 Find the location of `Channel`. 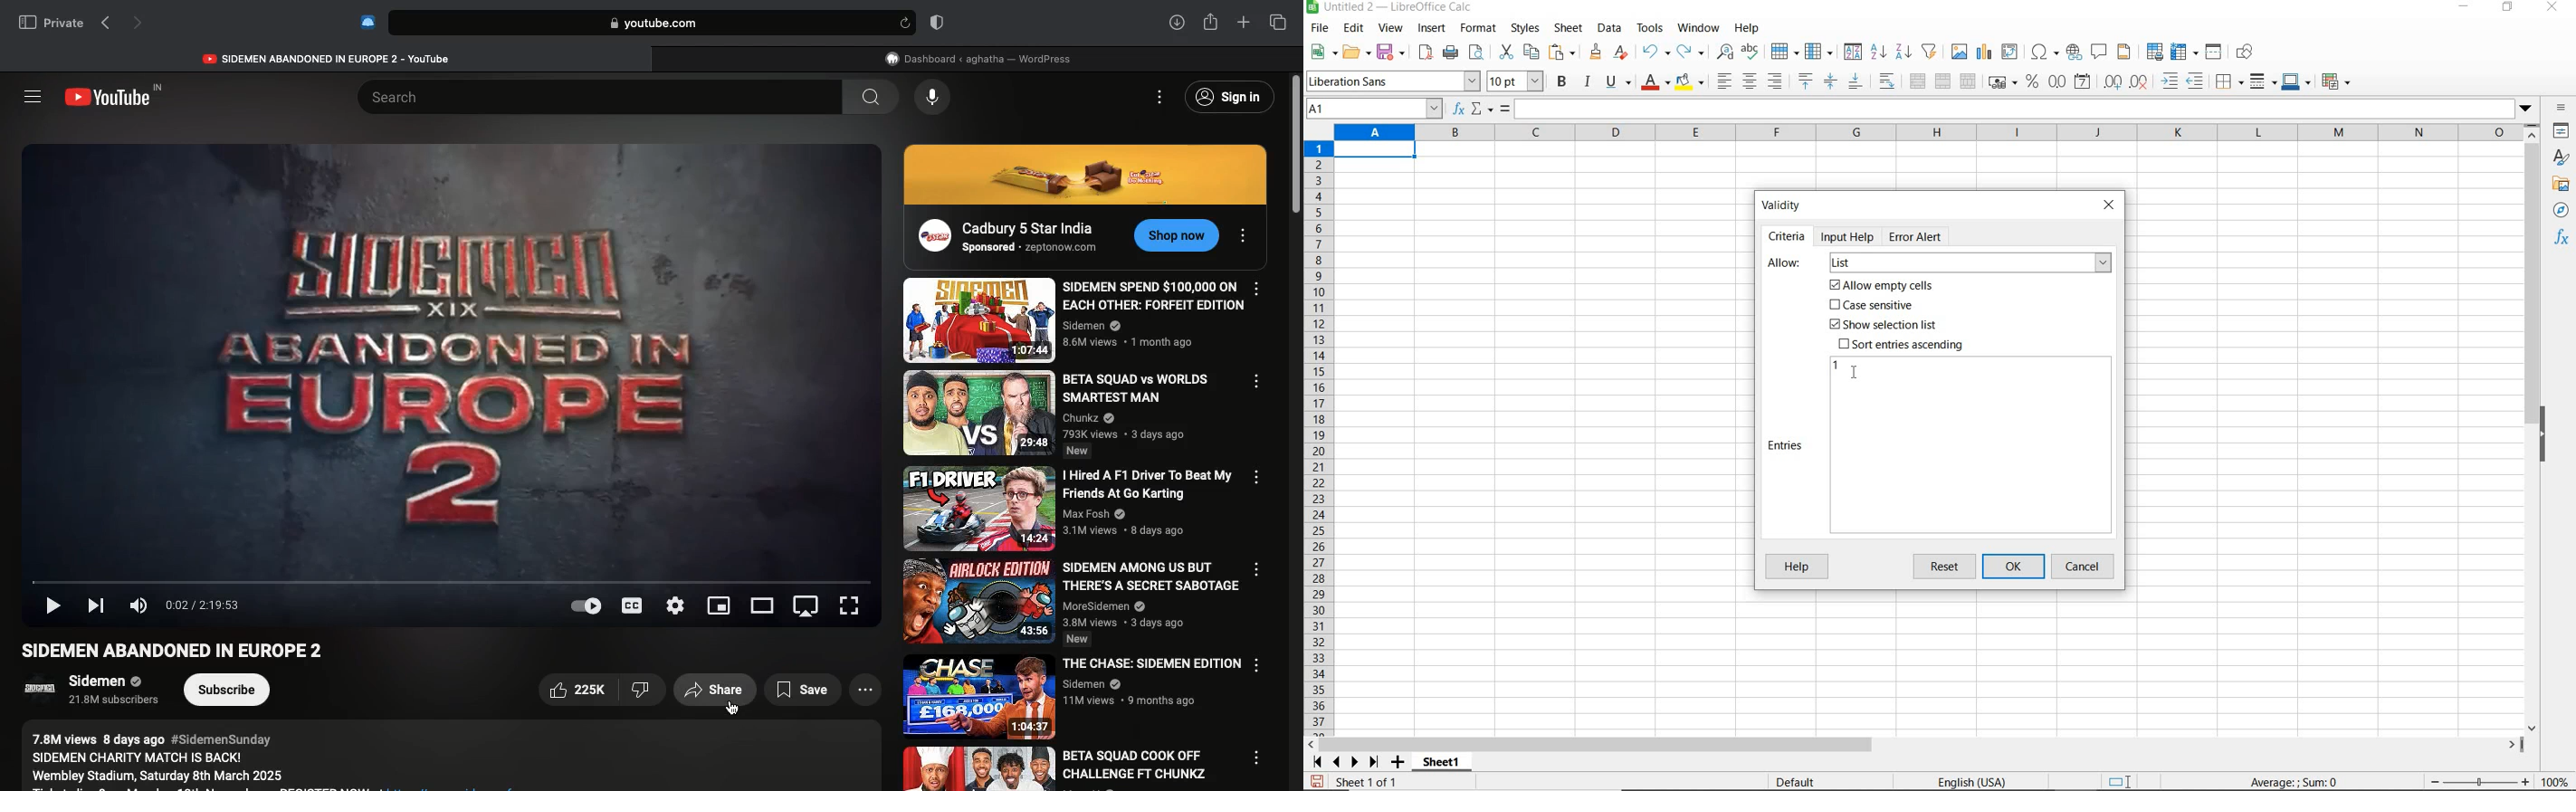

Channel is located at coordinates (81, 692).